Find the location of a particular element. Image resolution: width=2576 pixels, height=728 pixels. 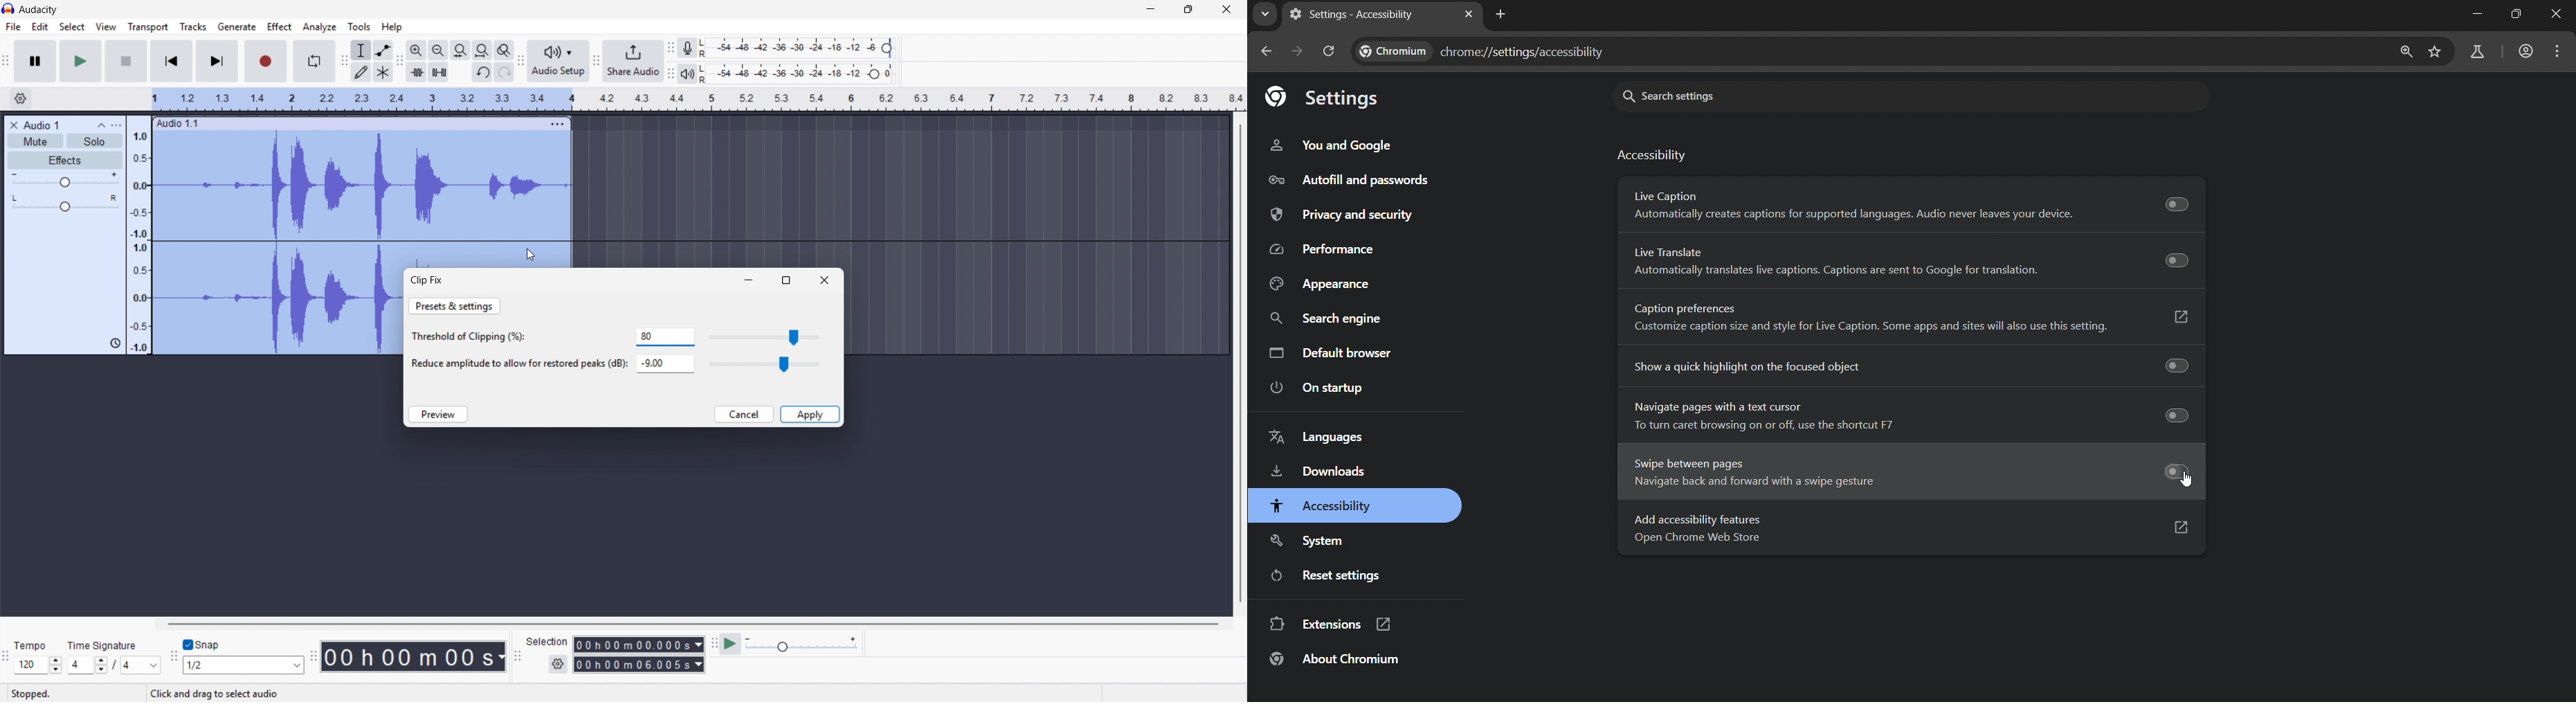

Zoom out is located at coordinates (439, 50).